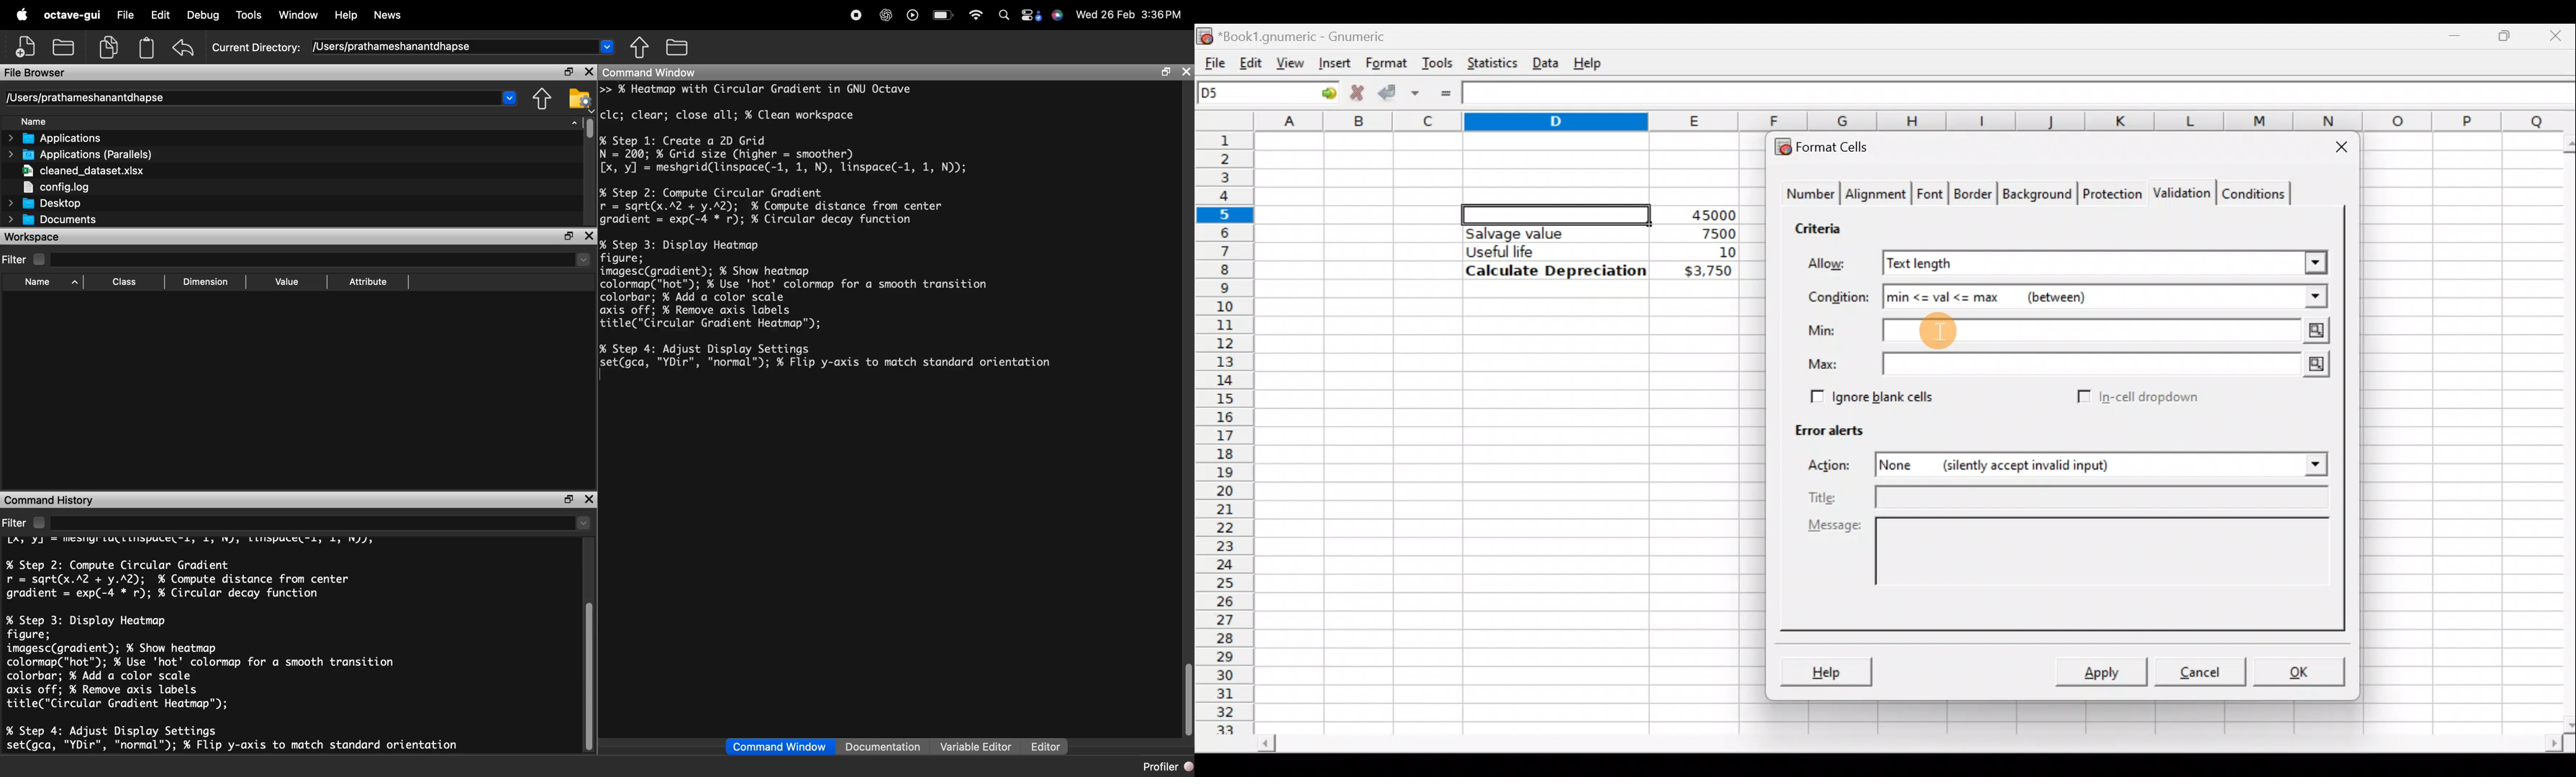  Describe the element at coordinates (1032, 16) in the screenshot. I see `control center` at that location.